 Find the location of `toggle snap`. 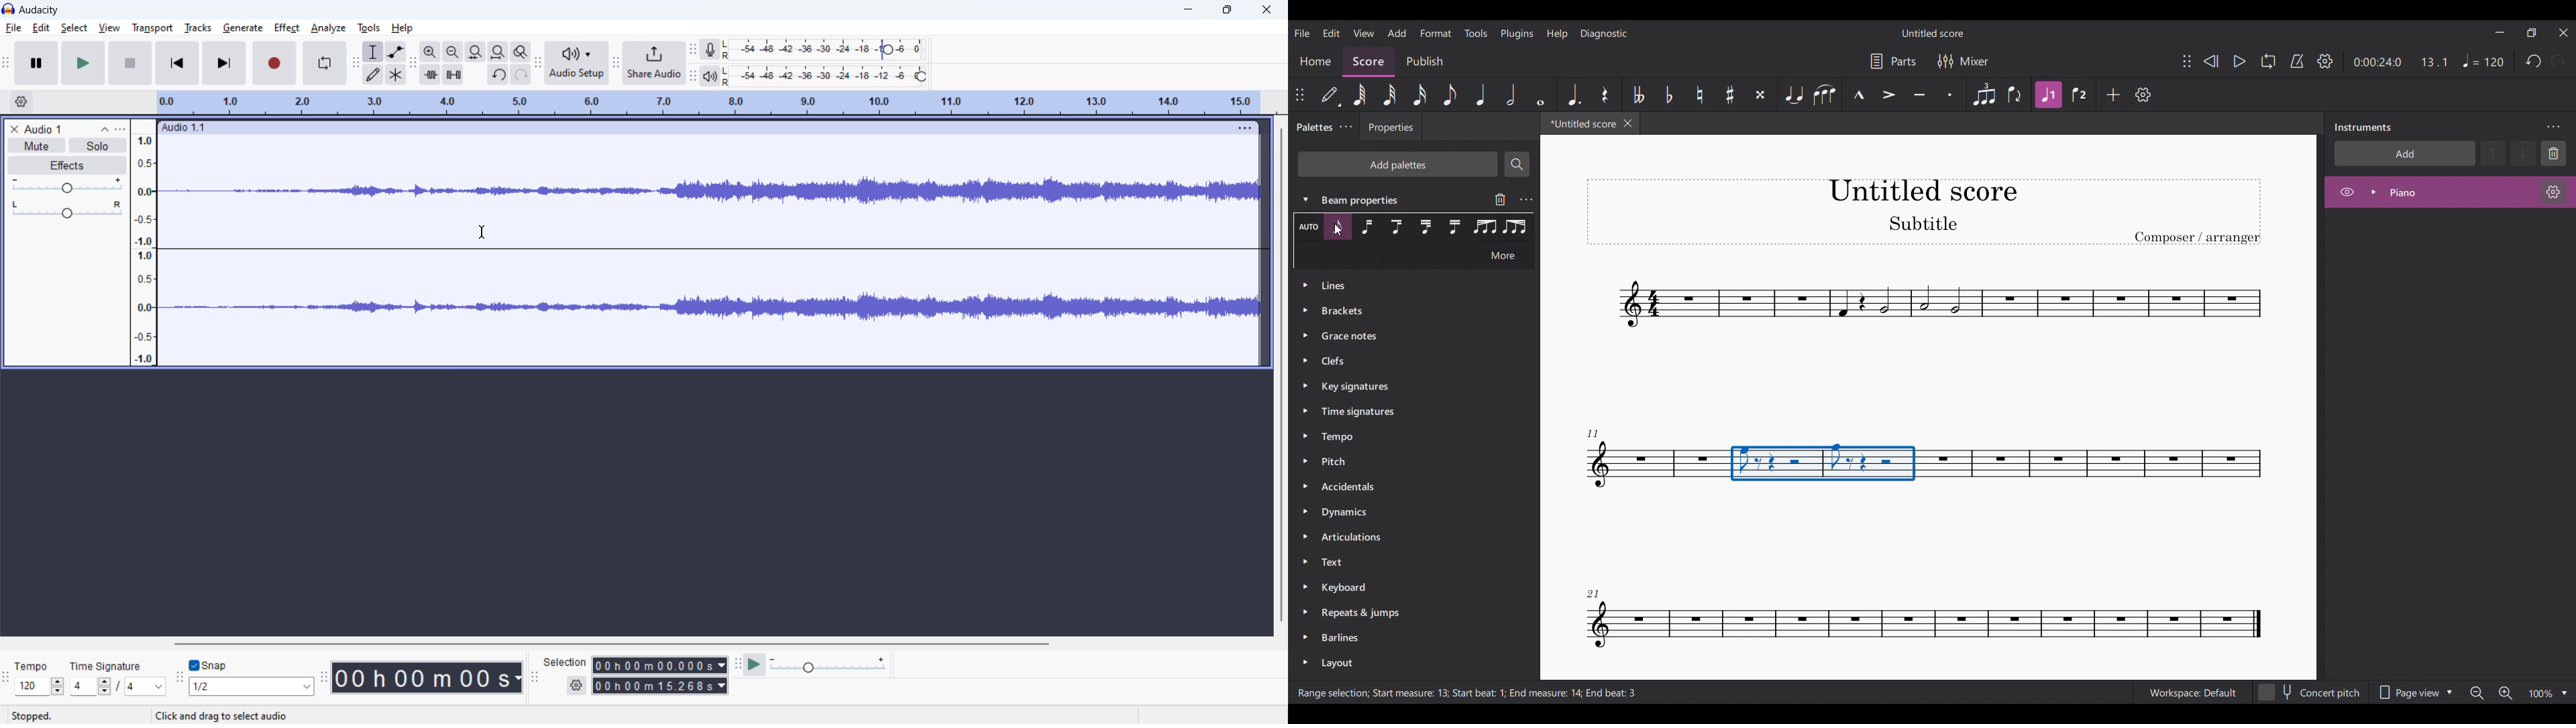

toggle snap is located at coordinates (208, 664).